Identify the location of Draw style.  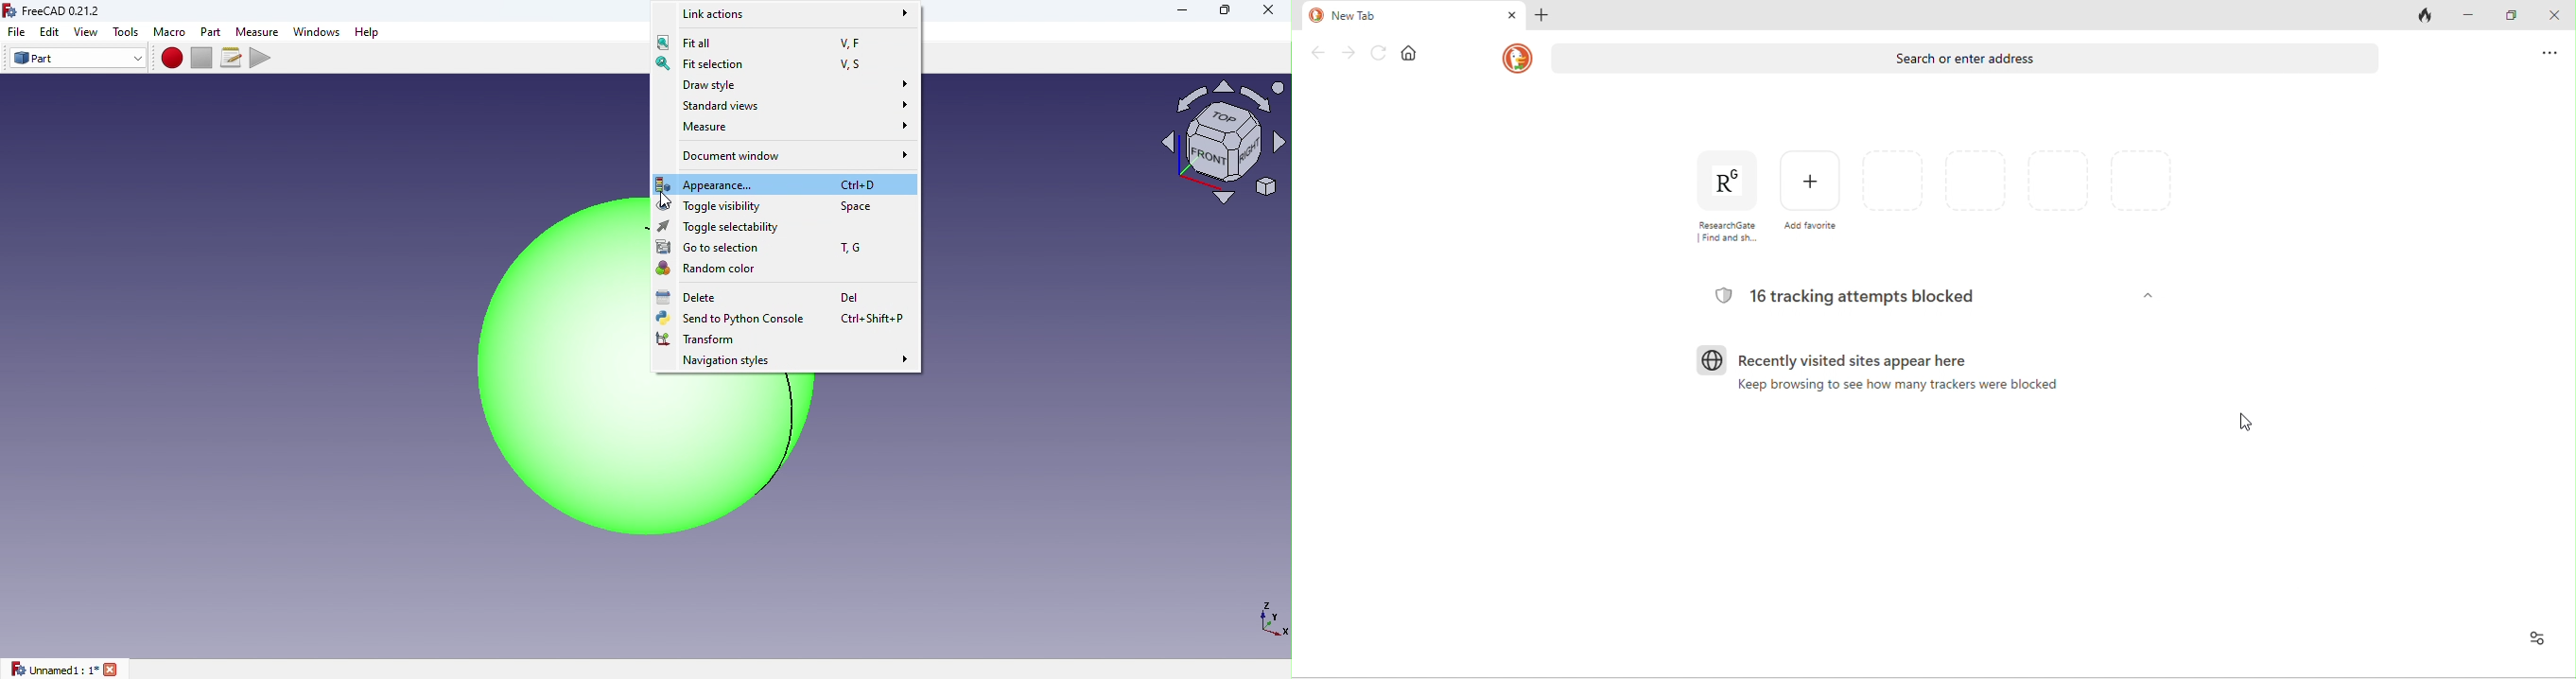
(783, 84).